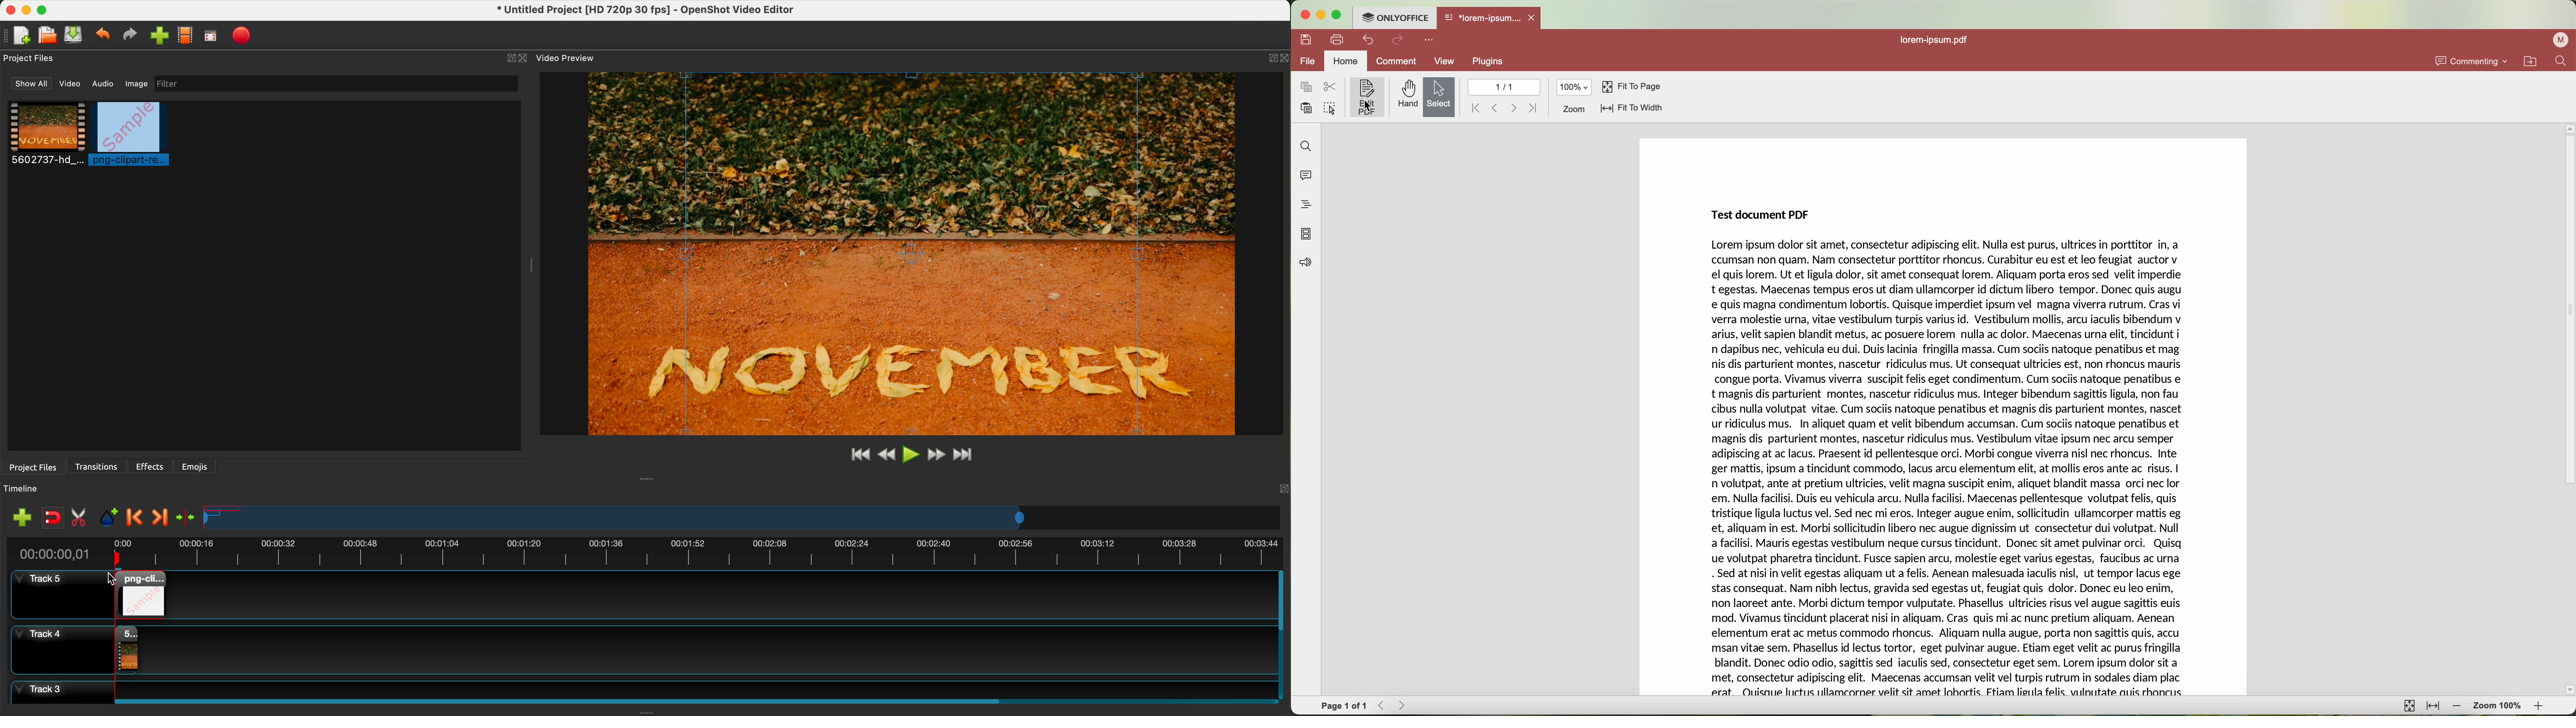 This screenshot has height=728, width=2576. What do you see at coordinates (1308, 176) in the screenshot?
I see `comments` at bounding box center [1308, 176].